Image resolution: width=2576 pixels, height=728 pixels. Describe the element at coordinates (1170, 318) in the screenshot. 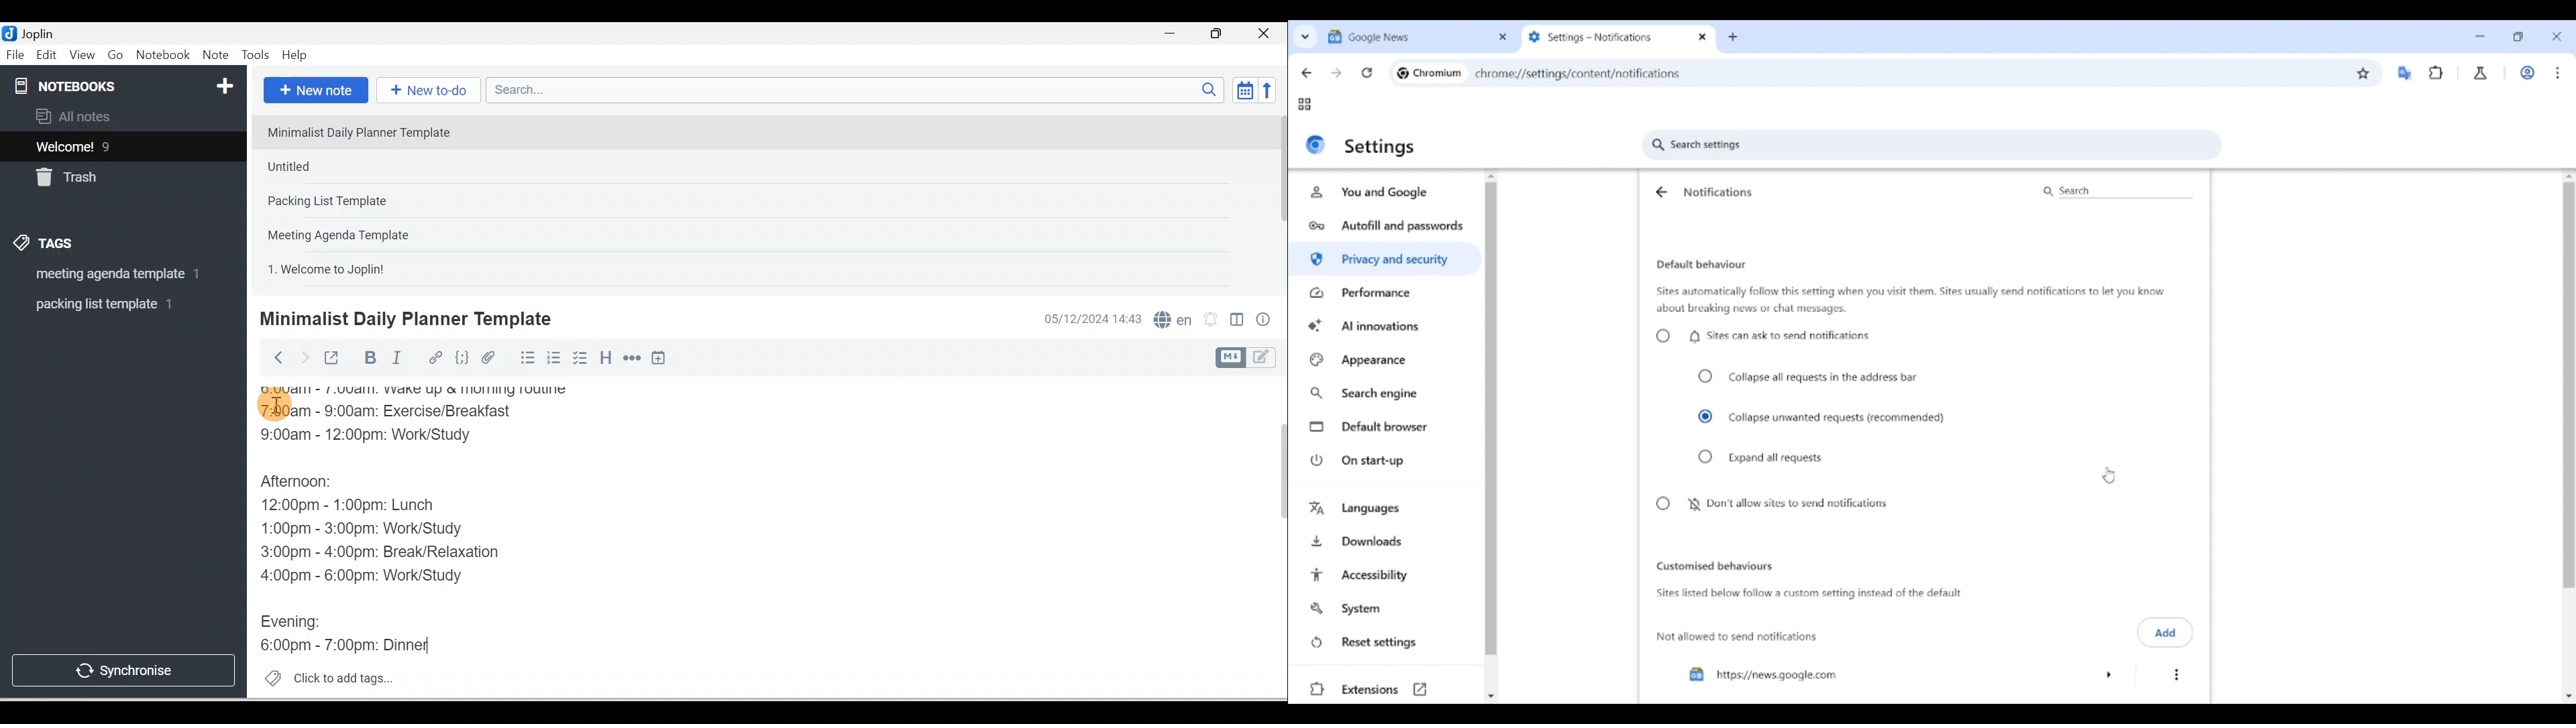

I see `Spelling` at that location.